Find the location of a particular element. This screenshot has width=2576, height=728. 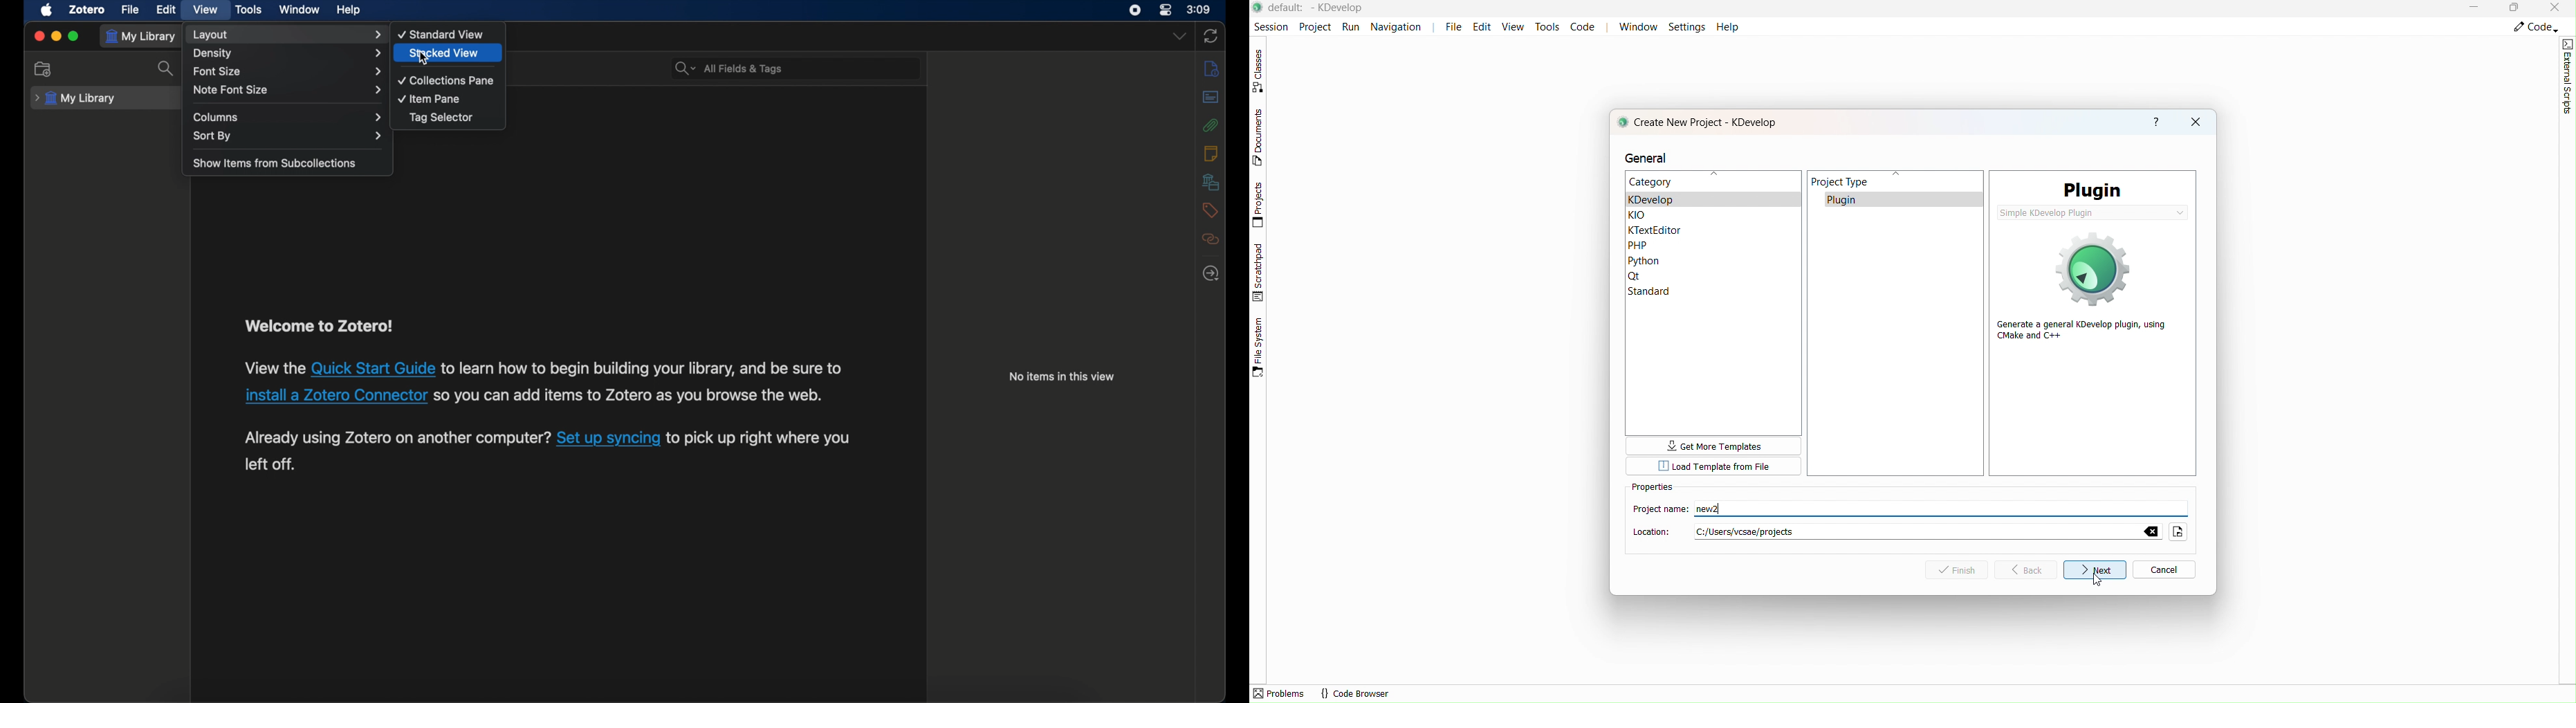

time is located at coordinates (1199, 10).